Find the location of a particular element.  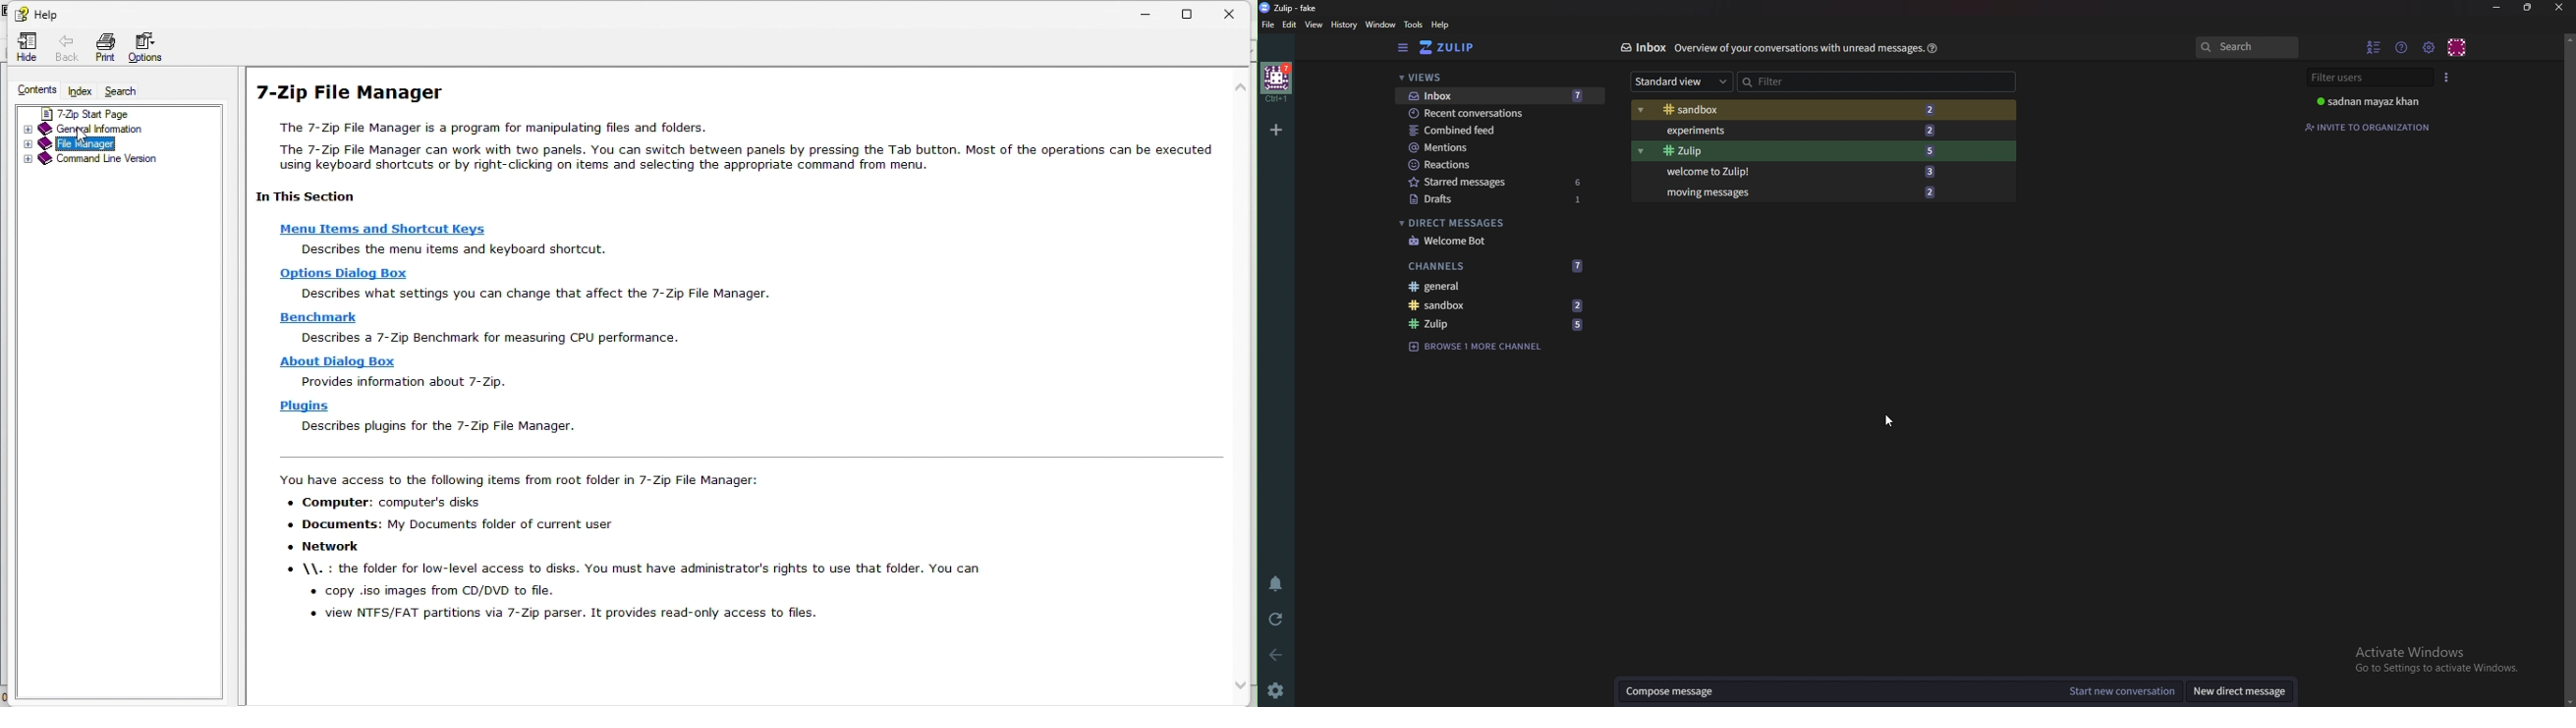

Hide user list is located at coordinates (2376, 47).